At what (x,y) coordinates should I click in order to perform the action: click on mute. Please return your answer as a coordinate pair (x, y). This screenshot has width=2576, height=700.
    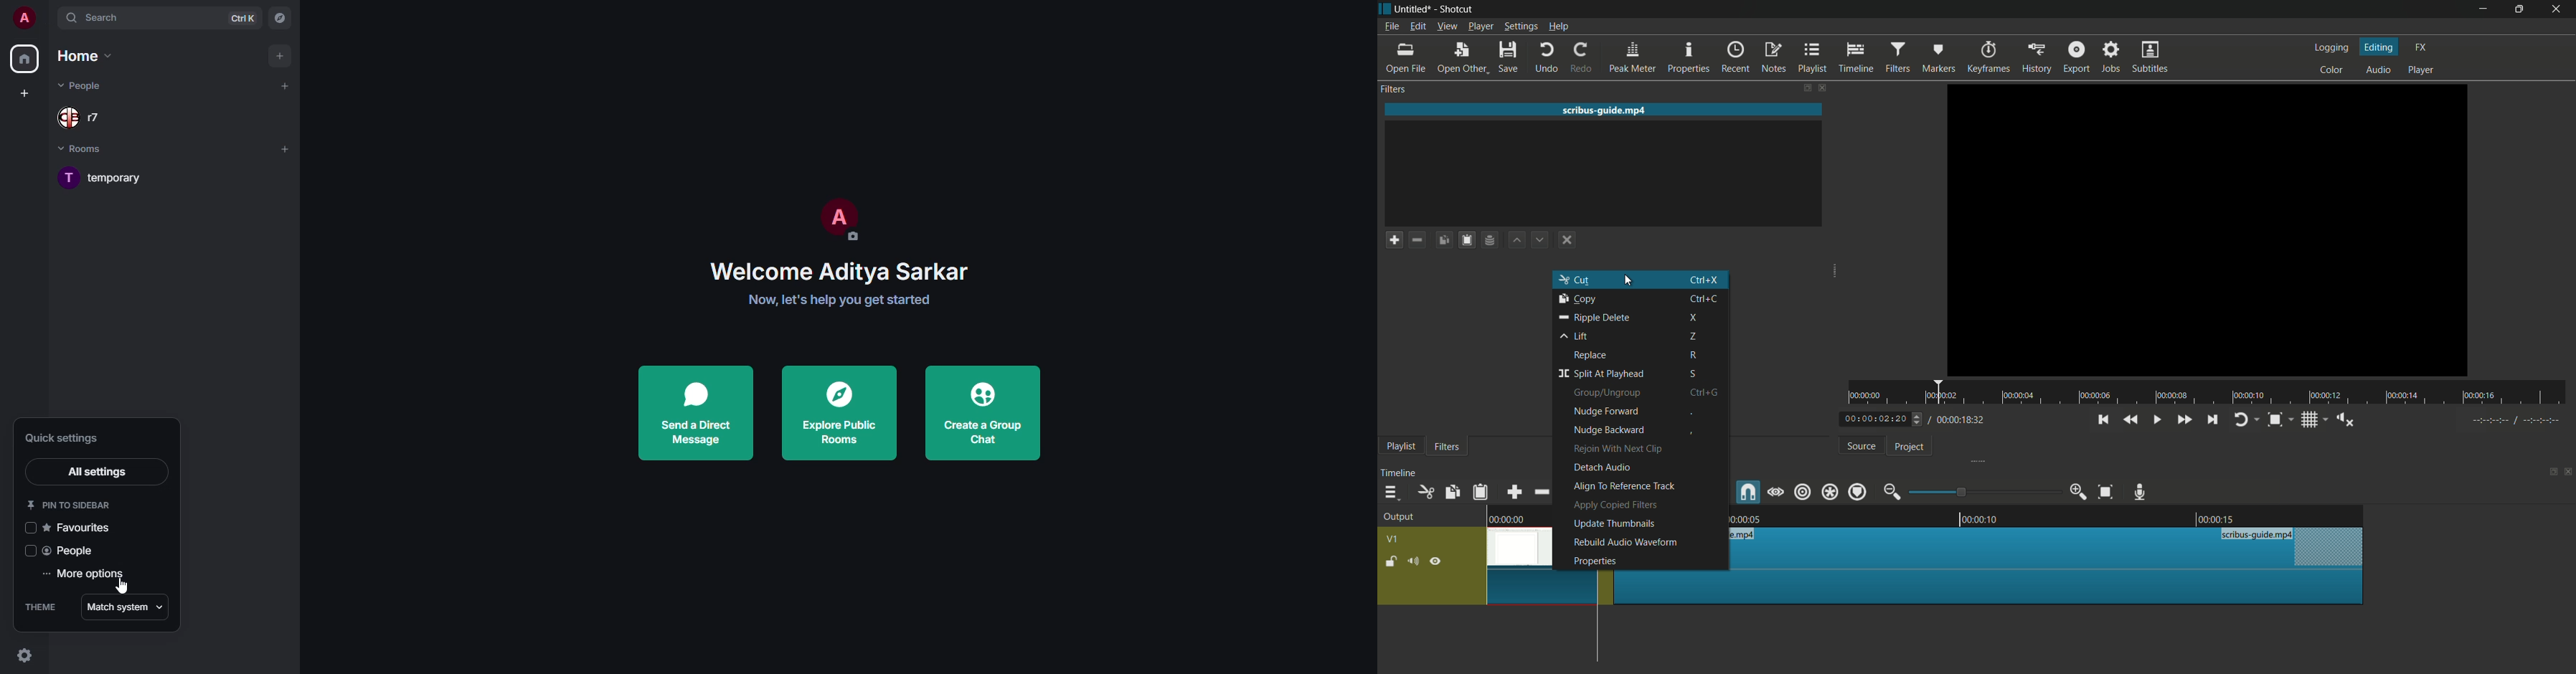
    Looking at the image, I should click on (1414, 561).